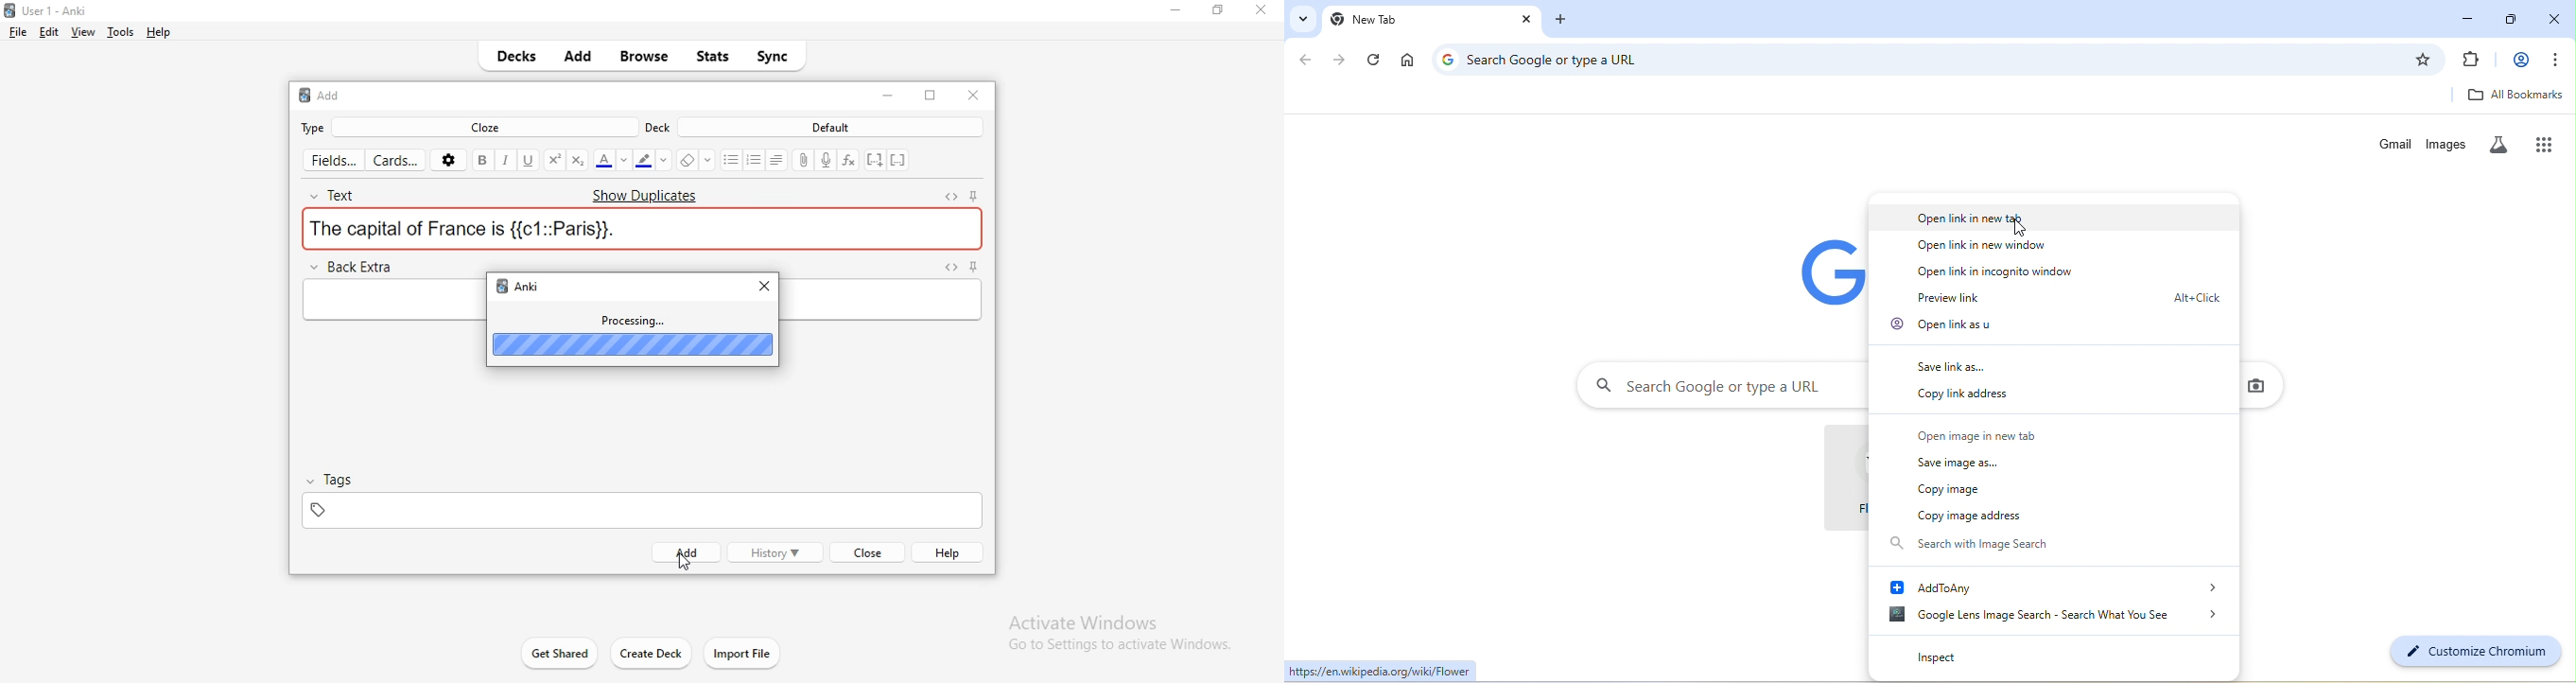 This screenshot has width=2576, height=700. What do you see at coordinates (1260, 9) in the screenshot?
I see `close` at bounding box center [1260, 9].